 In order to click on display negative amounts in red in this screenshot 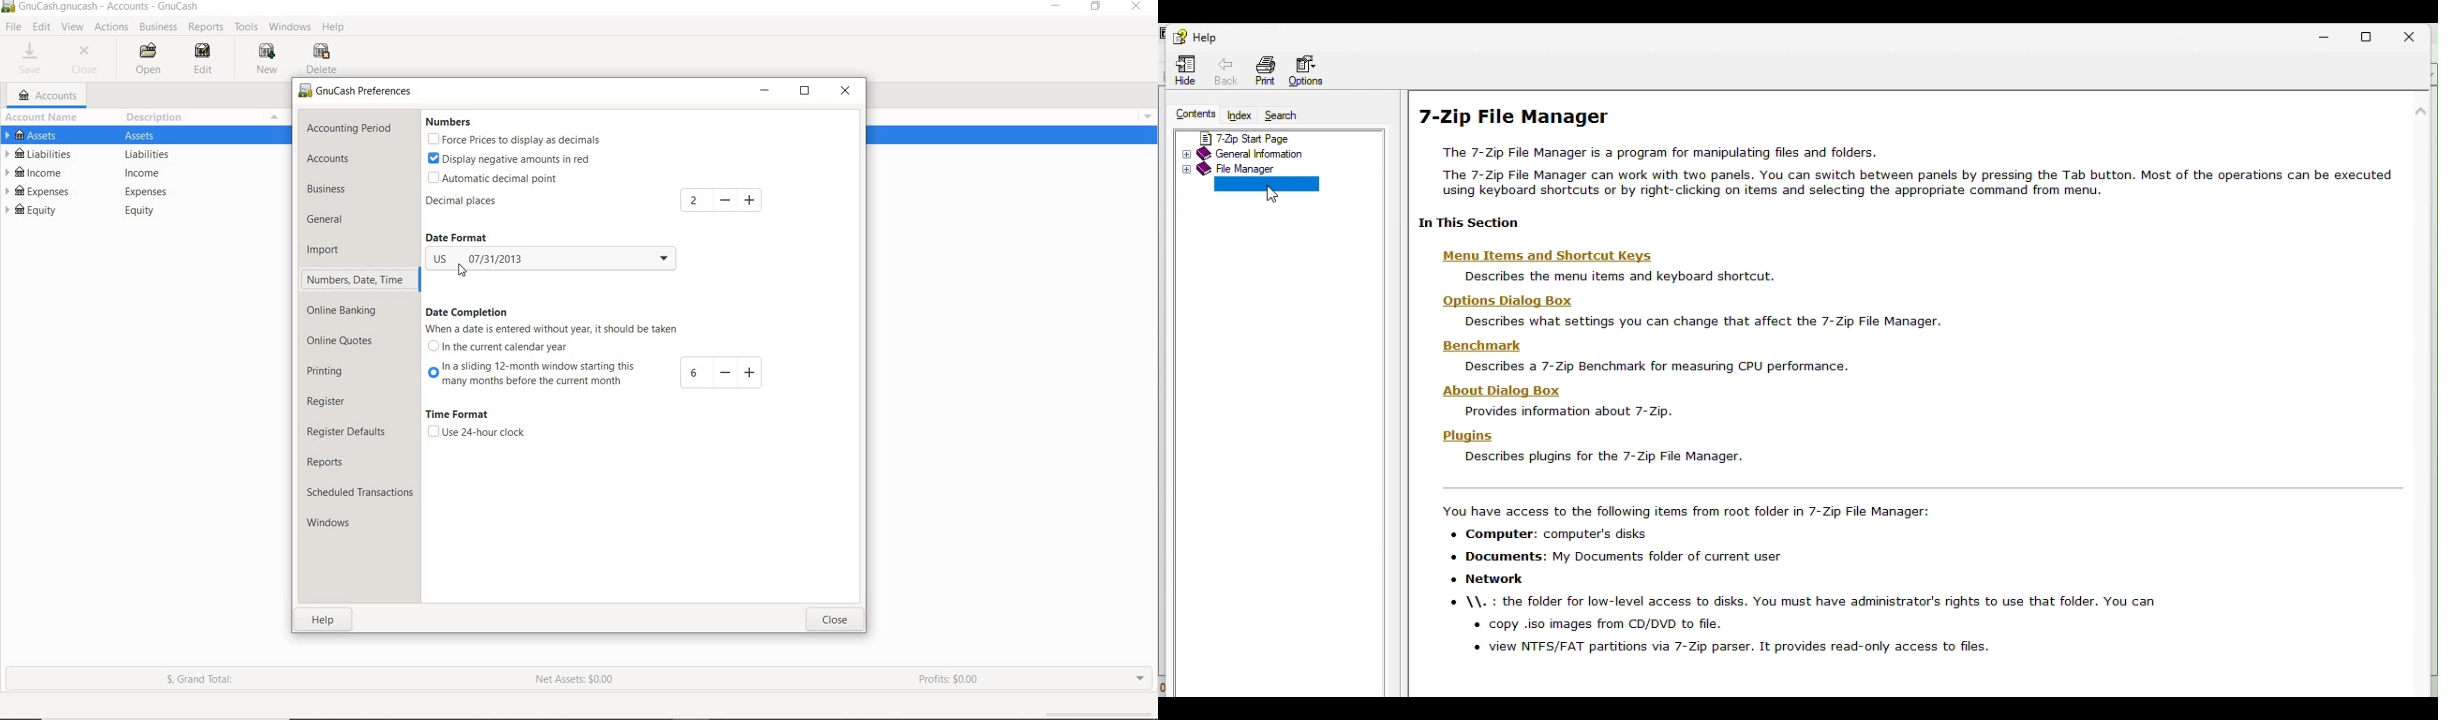, I will do `click(511, 158)`.